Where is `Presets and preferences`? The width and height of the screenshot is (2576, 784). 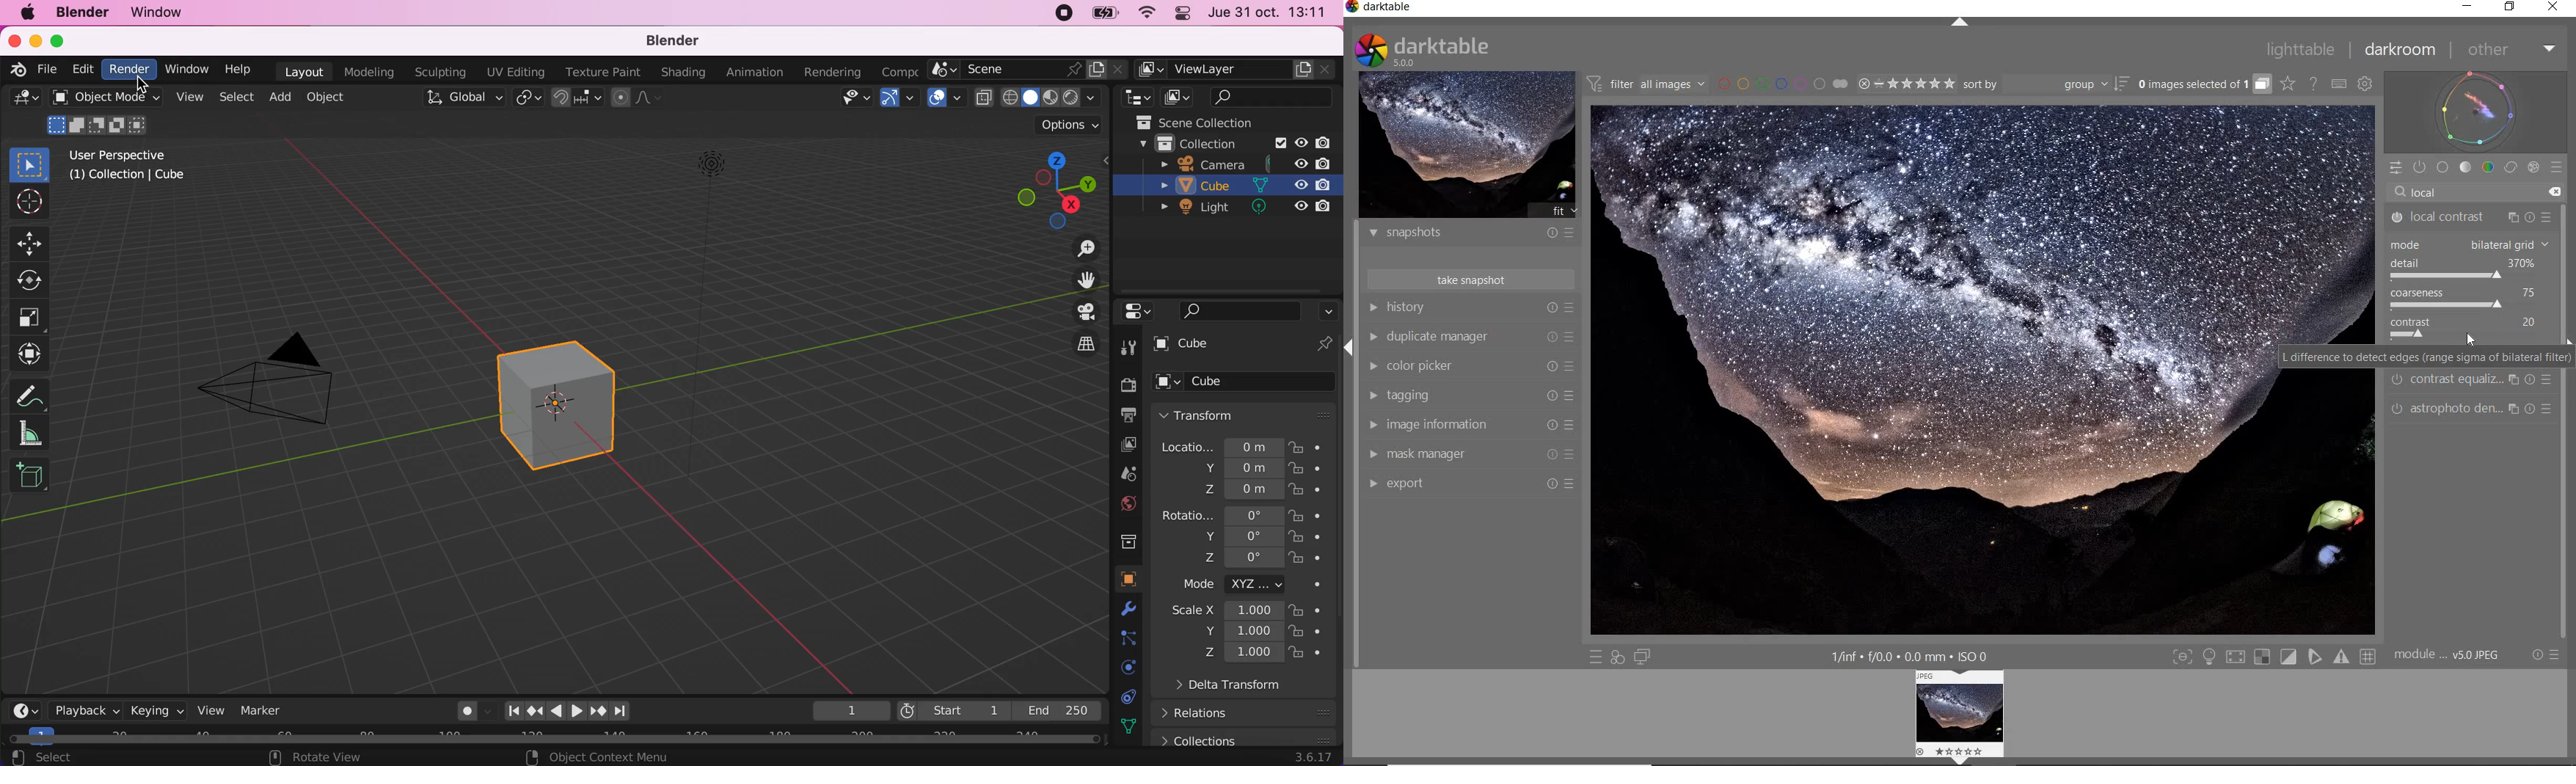
Presets and preferences is located at coordinates (1575, 425).